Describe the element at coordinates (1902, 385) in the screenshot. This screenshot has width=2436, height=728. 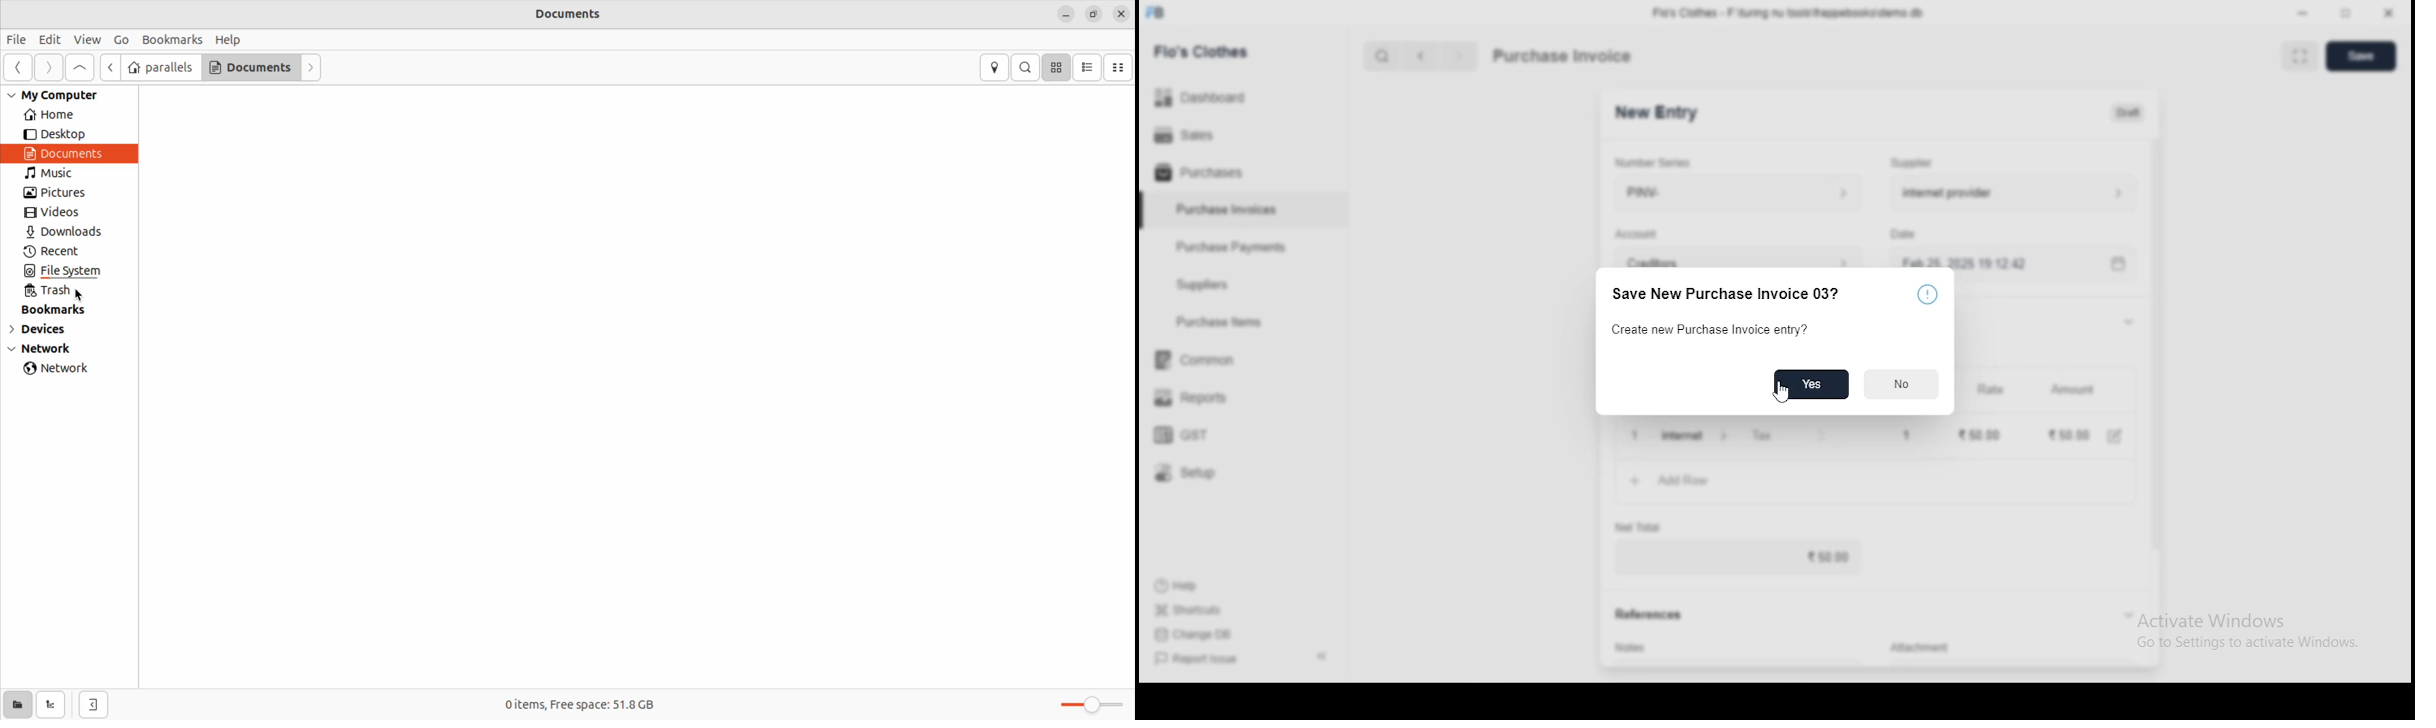
I see `no` at that location.